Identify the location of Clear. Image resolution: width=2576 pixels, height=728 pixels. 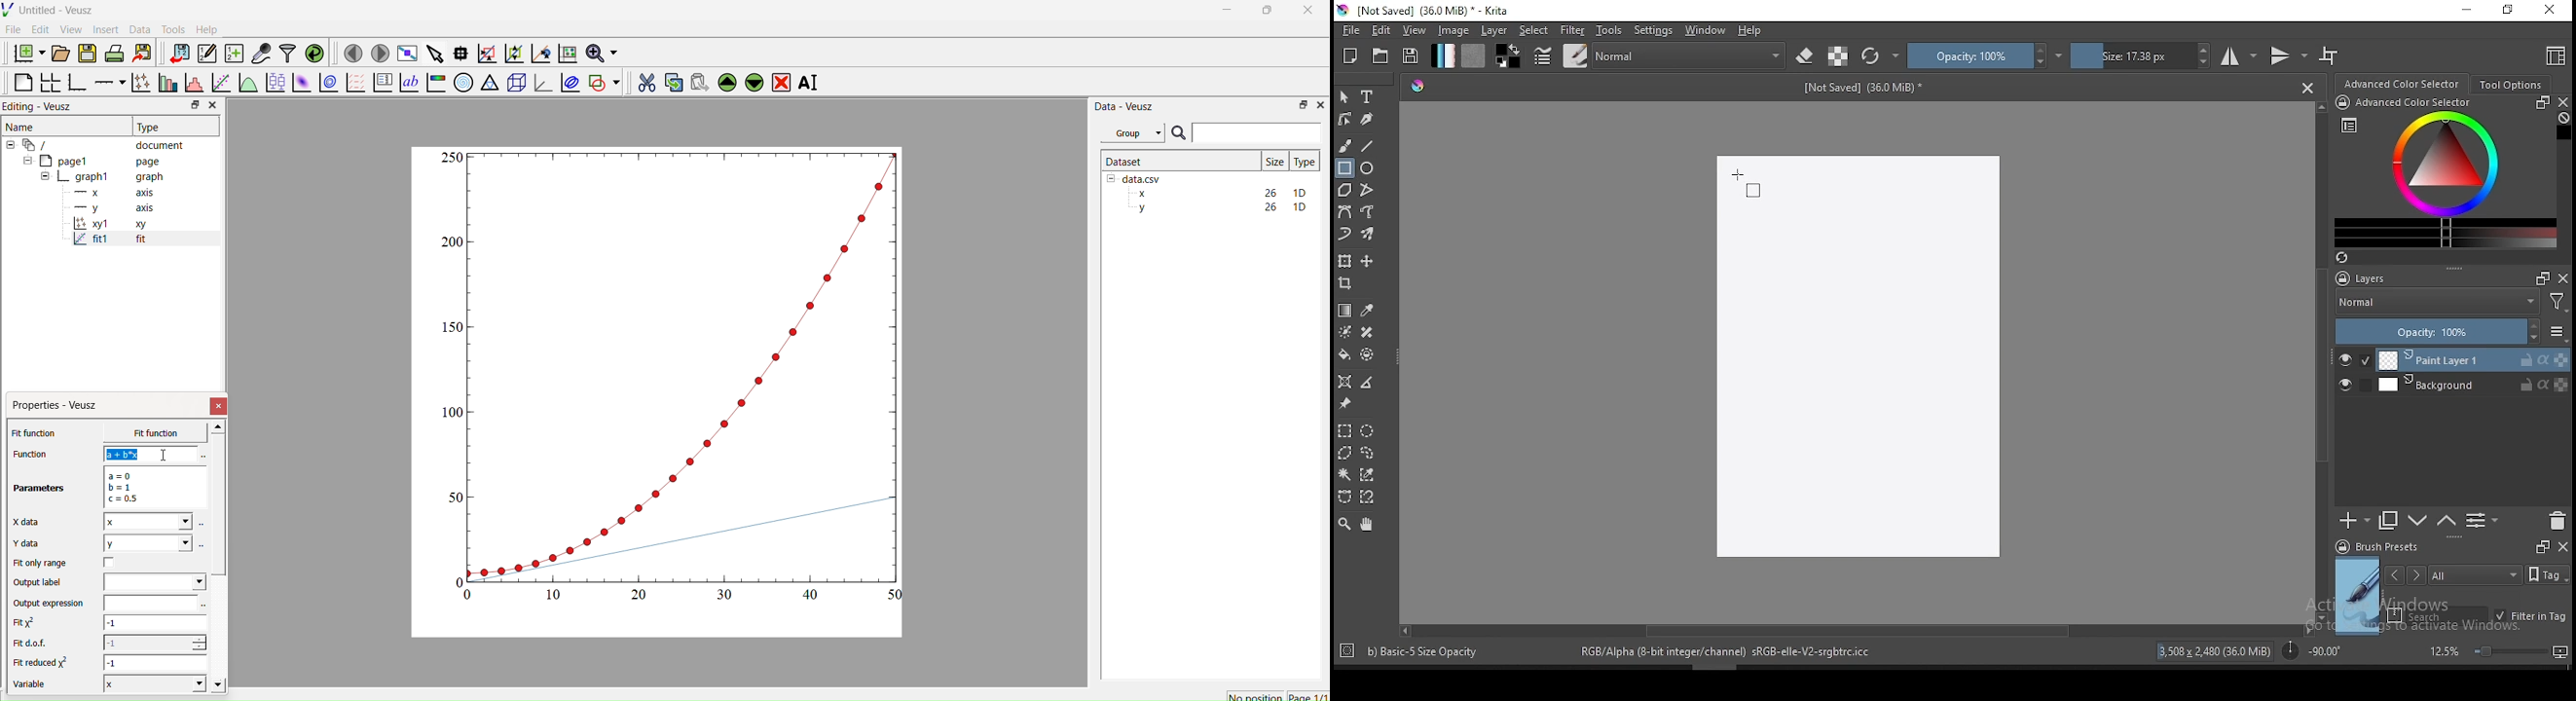
(2563, 120).